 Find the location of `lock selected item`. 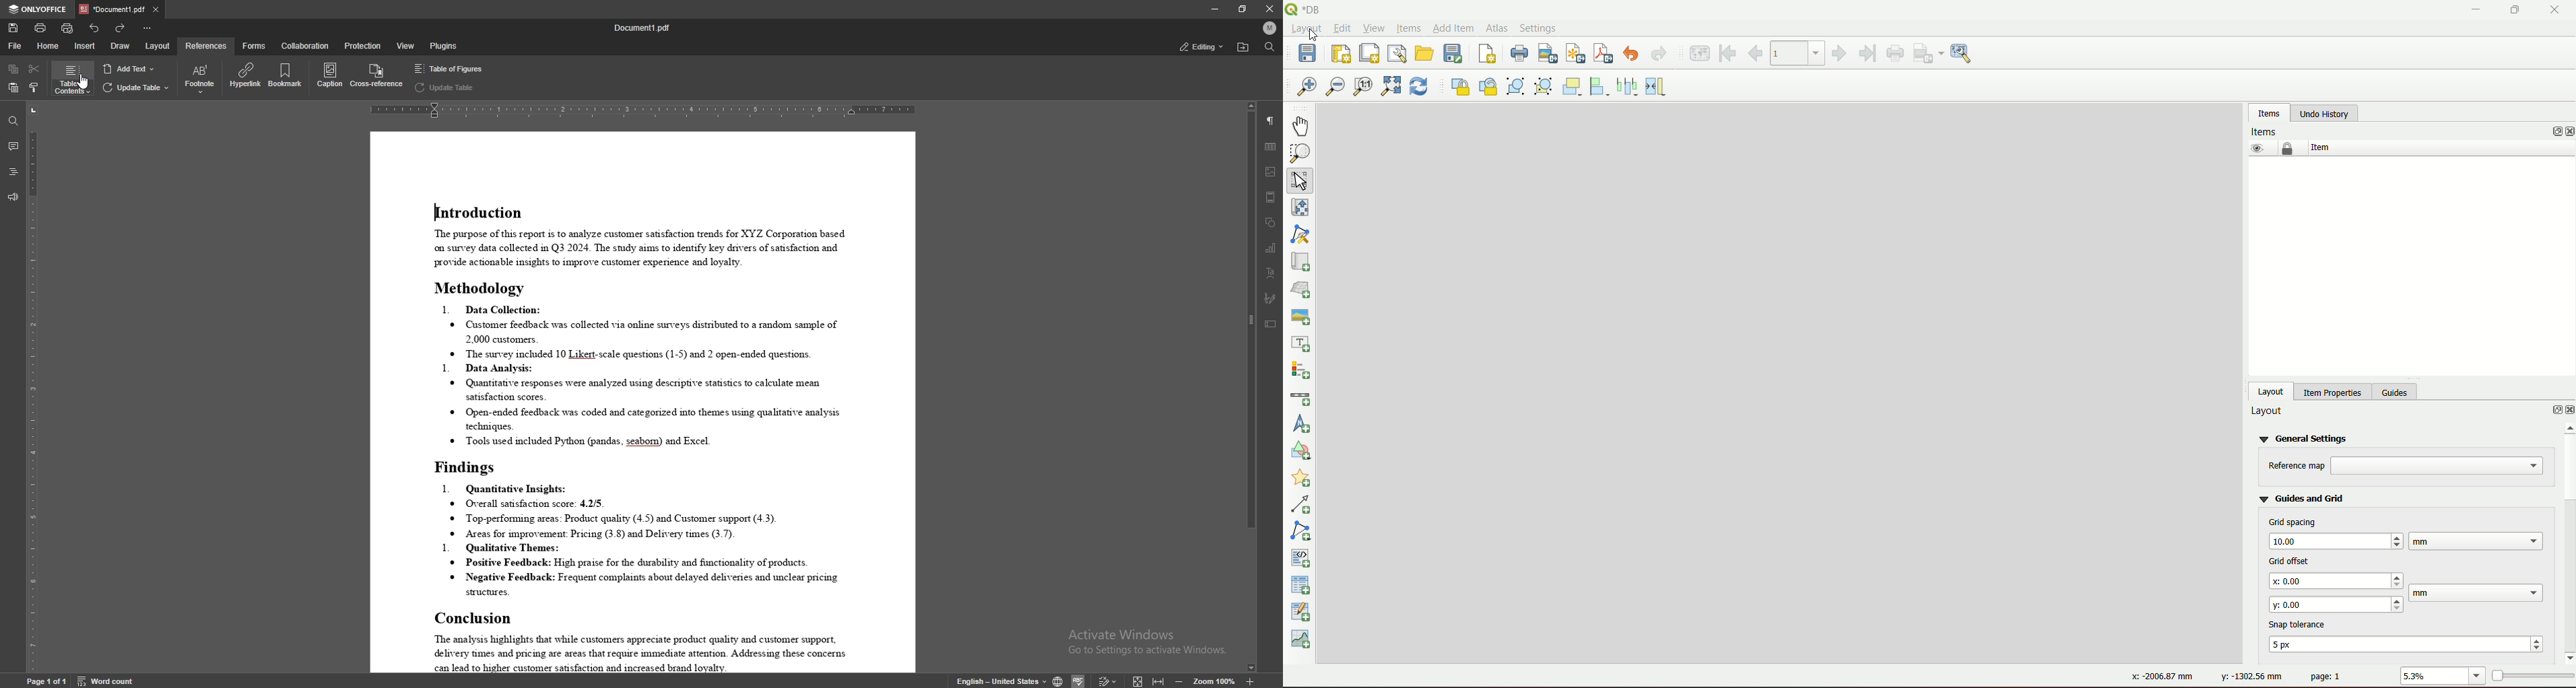

lock selected item is located at coordinates (1458, 85).